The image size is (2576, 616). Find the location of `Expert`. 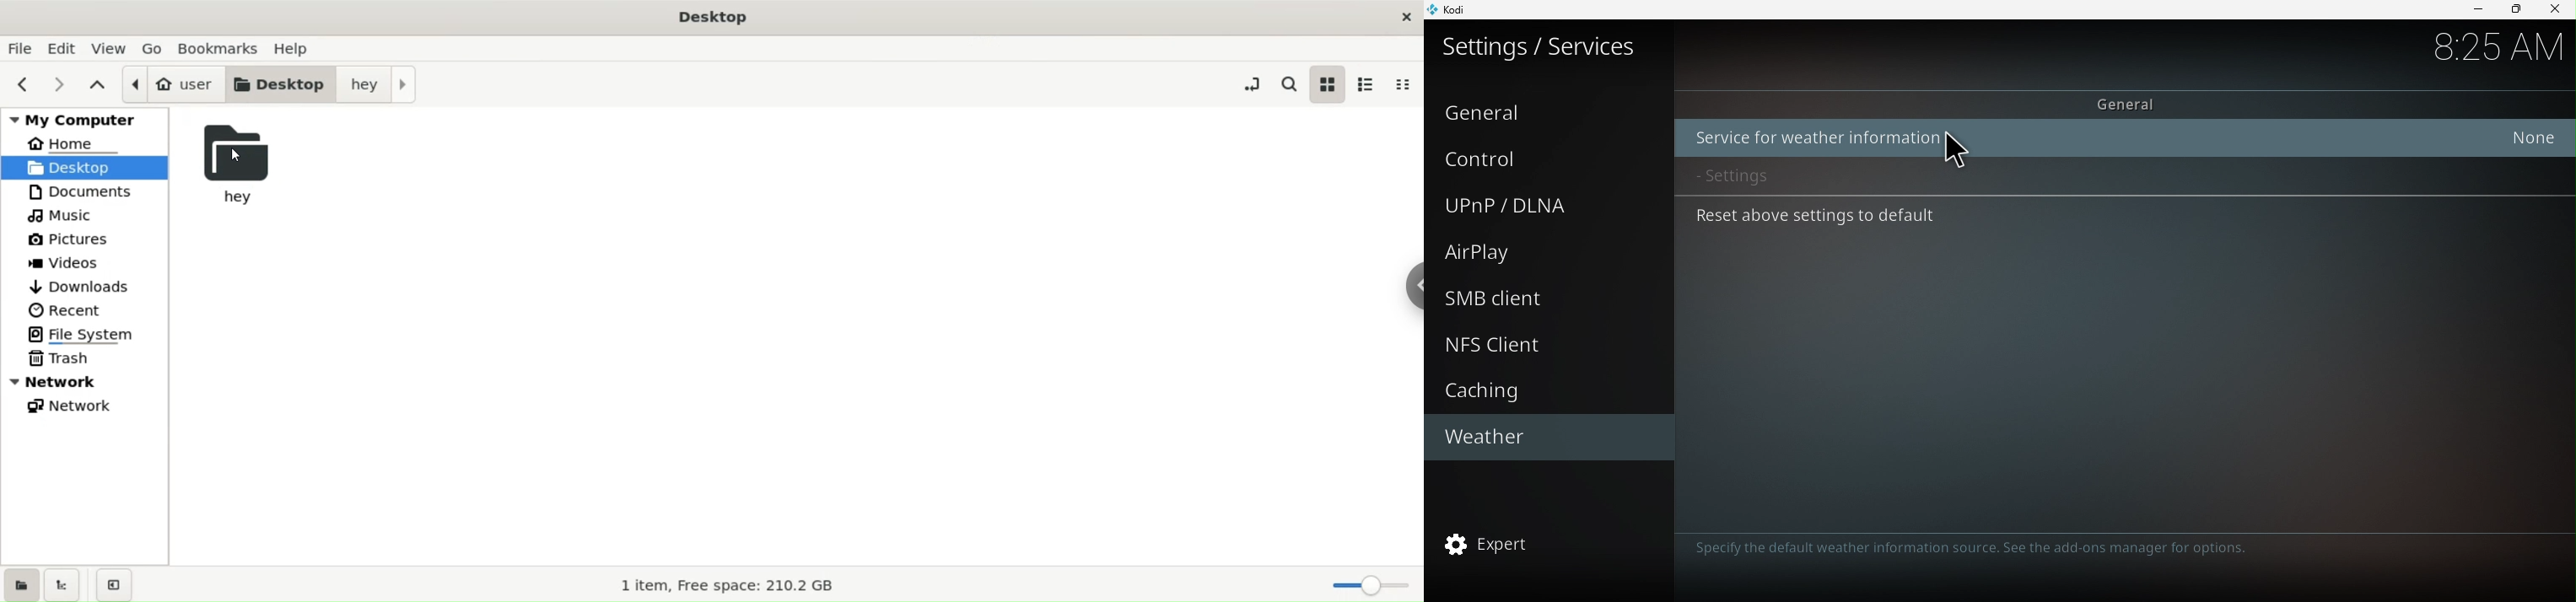

Expert is located at coordinates (1546, 541).